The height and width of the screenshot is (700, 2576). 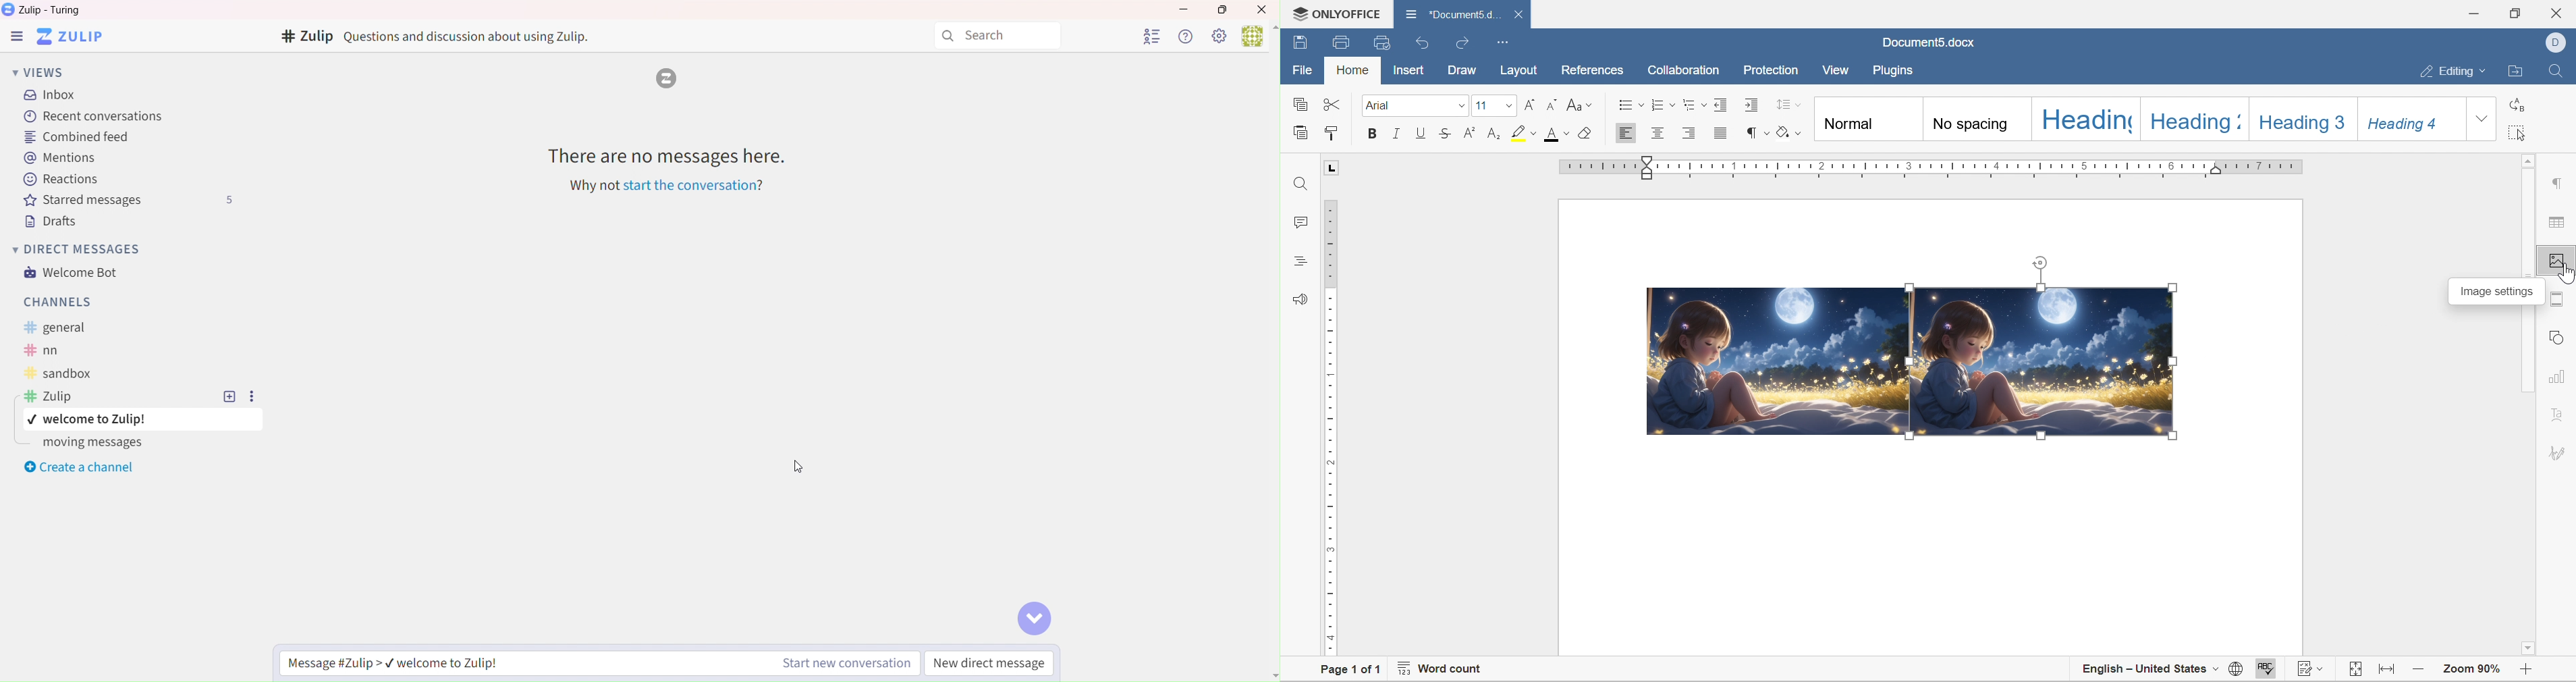 I want to click on word count, so click(x=1442, y=666).